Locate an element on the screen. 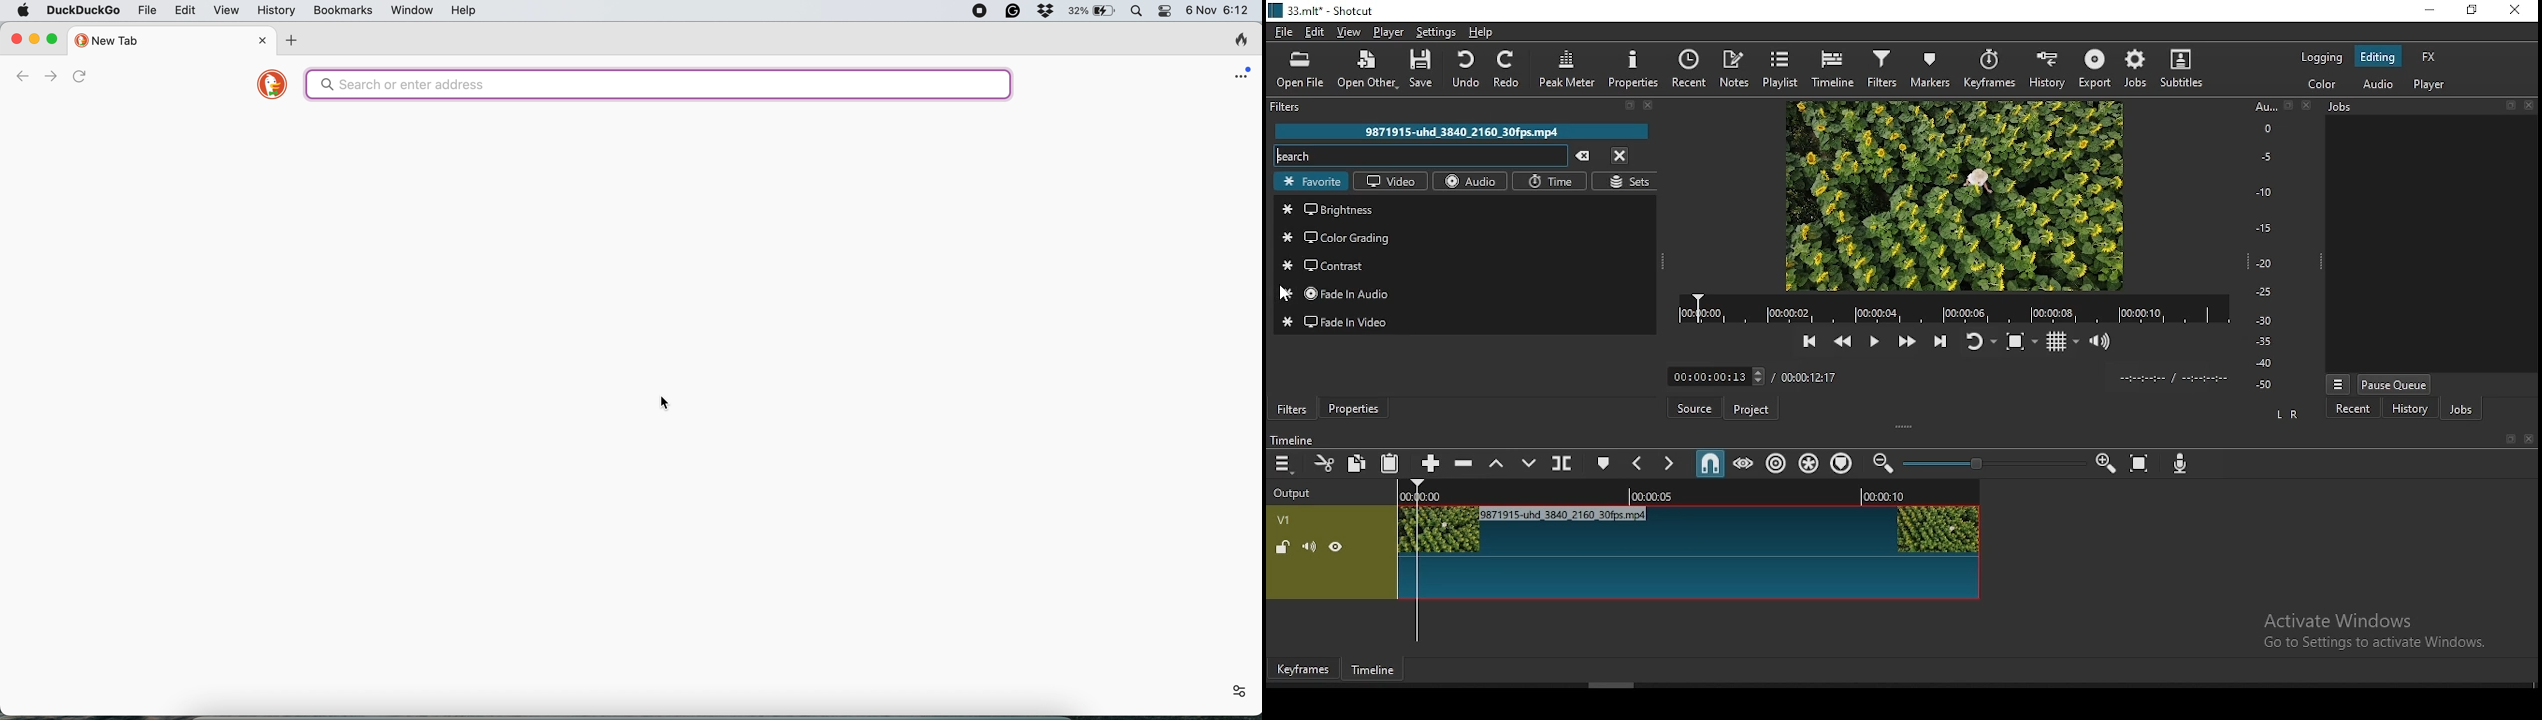  system logo is located at coordinates (22, 11).